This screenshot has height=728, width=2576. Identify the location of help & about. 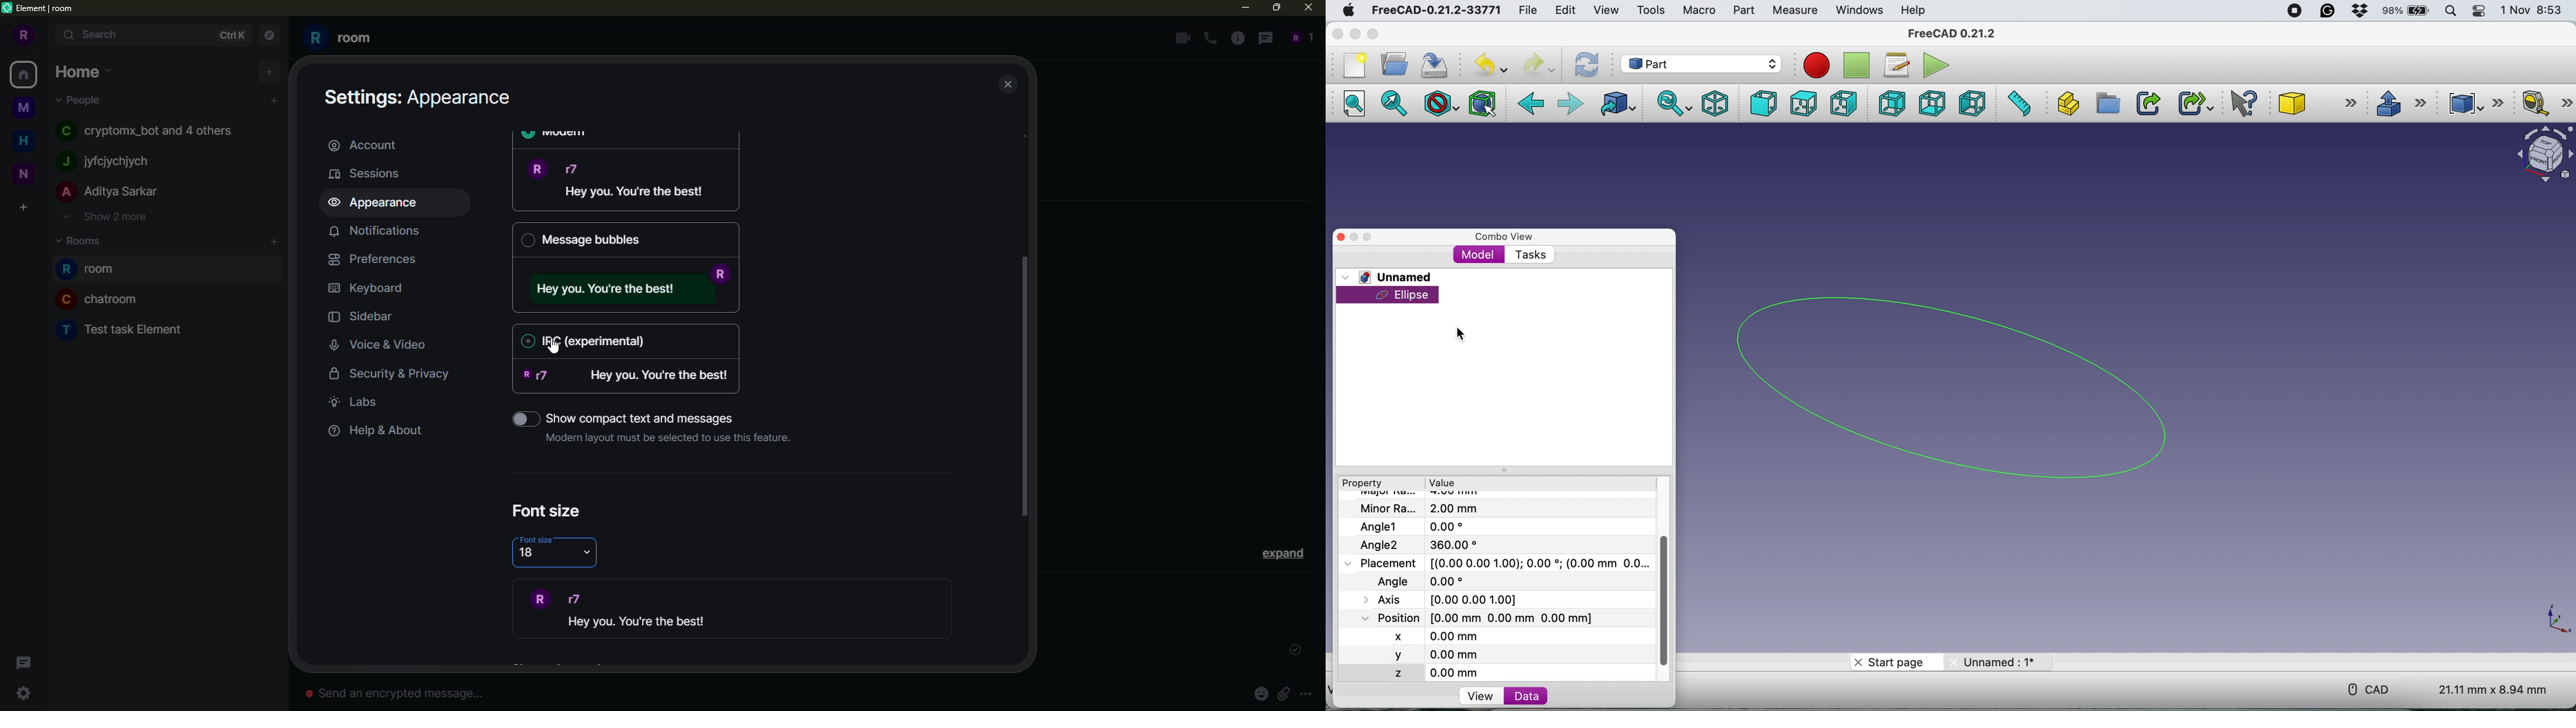
(374, 429).